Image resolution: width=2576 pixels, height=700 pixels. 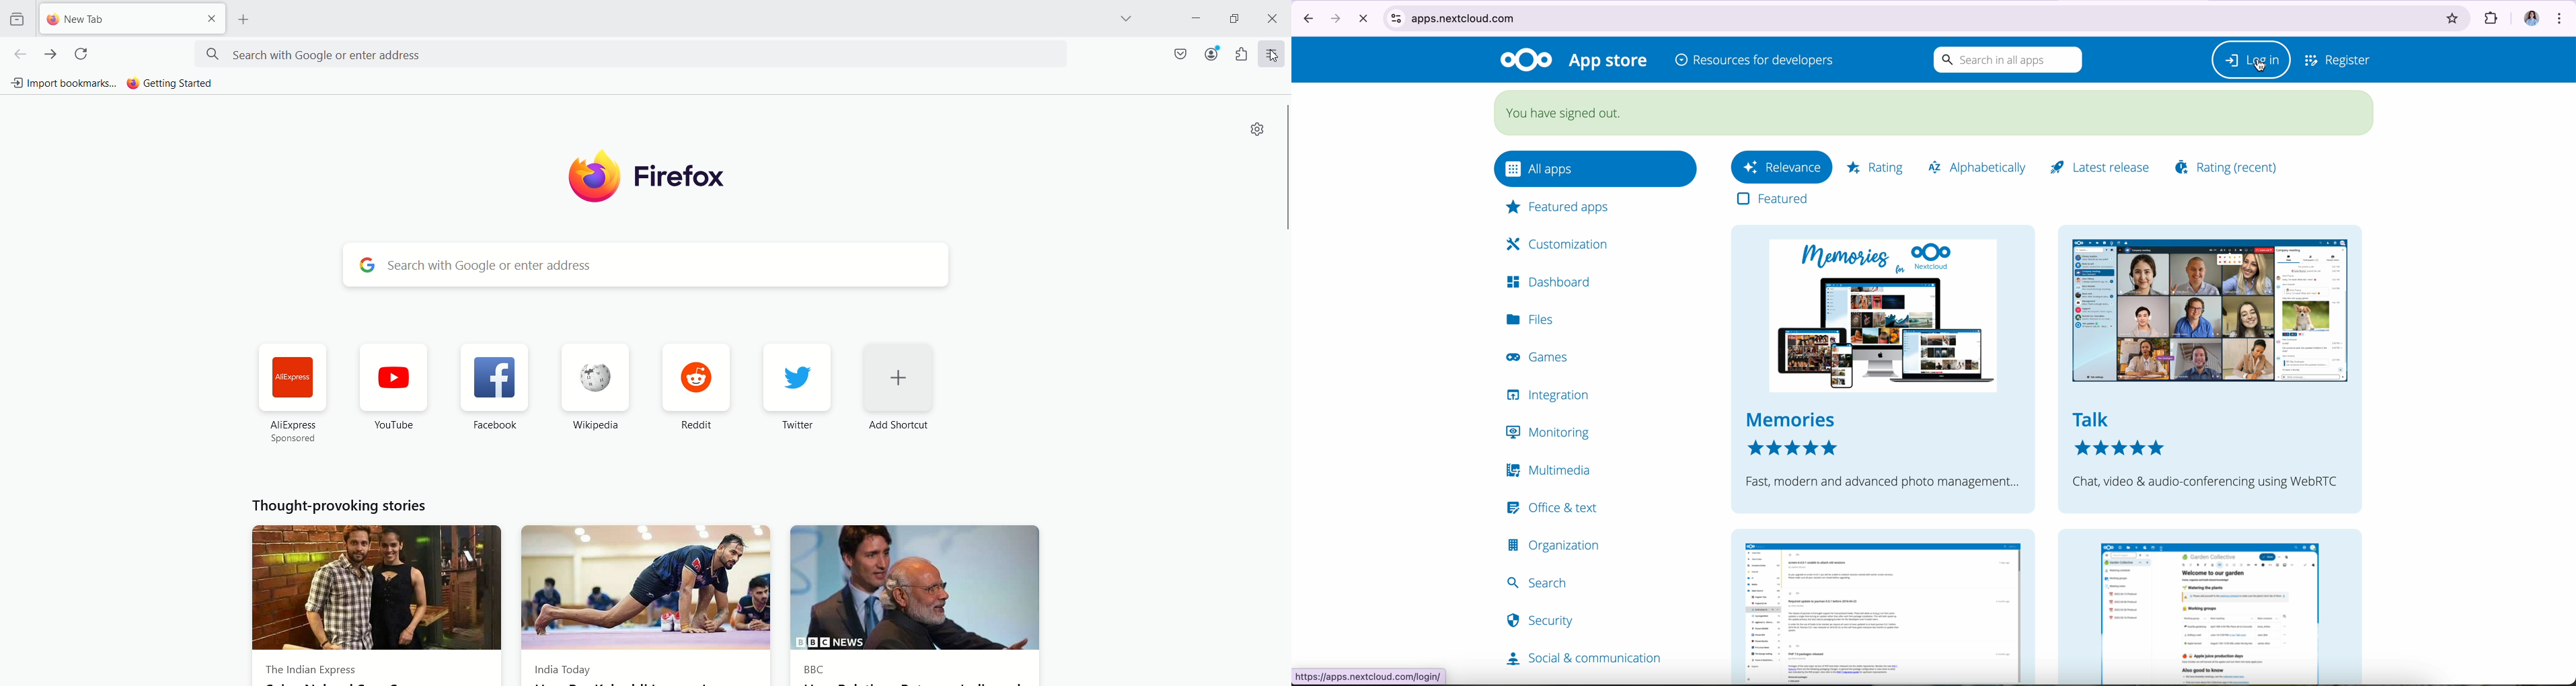 What do you see at coordinates (701, 387) in the screenshot?
I see `reddit` at bounding box center [701, 387].